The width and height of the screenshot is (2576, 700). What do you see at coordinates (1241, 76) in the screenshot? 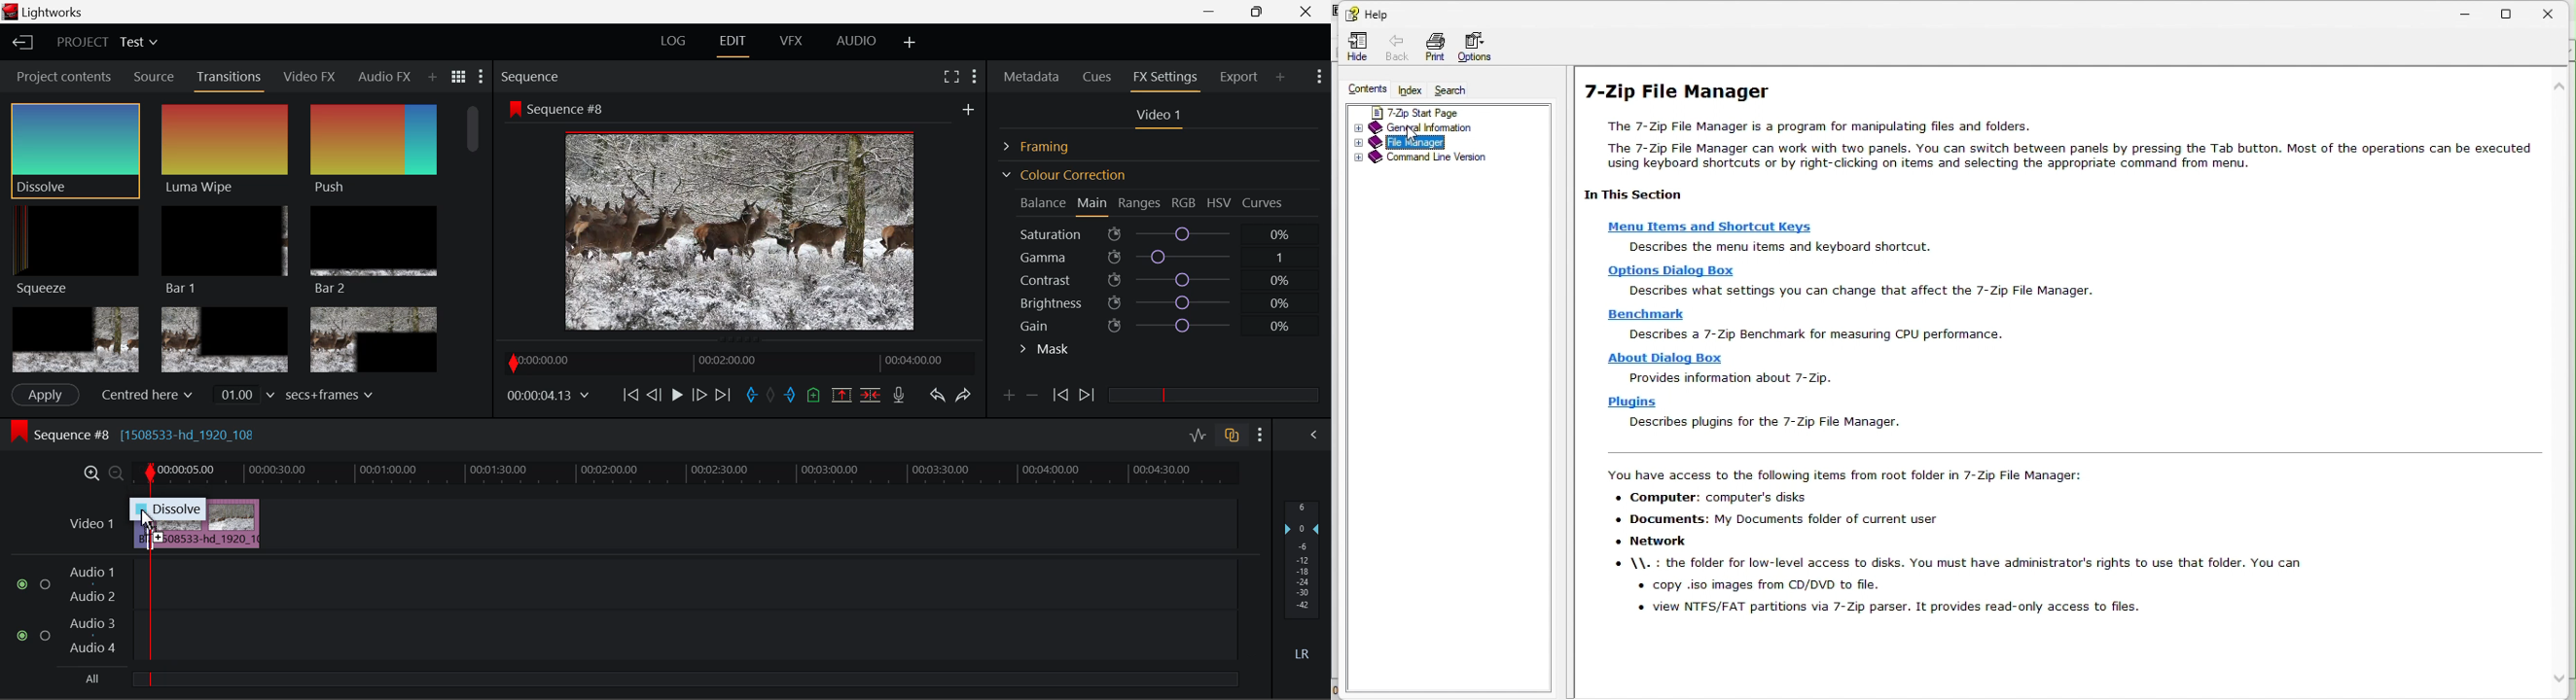
I see `Export Panel` at bounding box center [1241, 76].